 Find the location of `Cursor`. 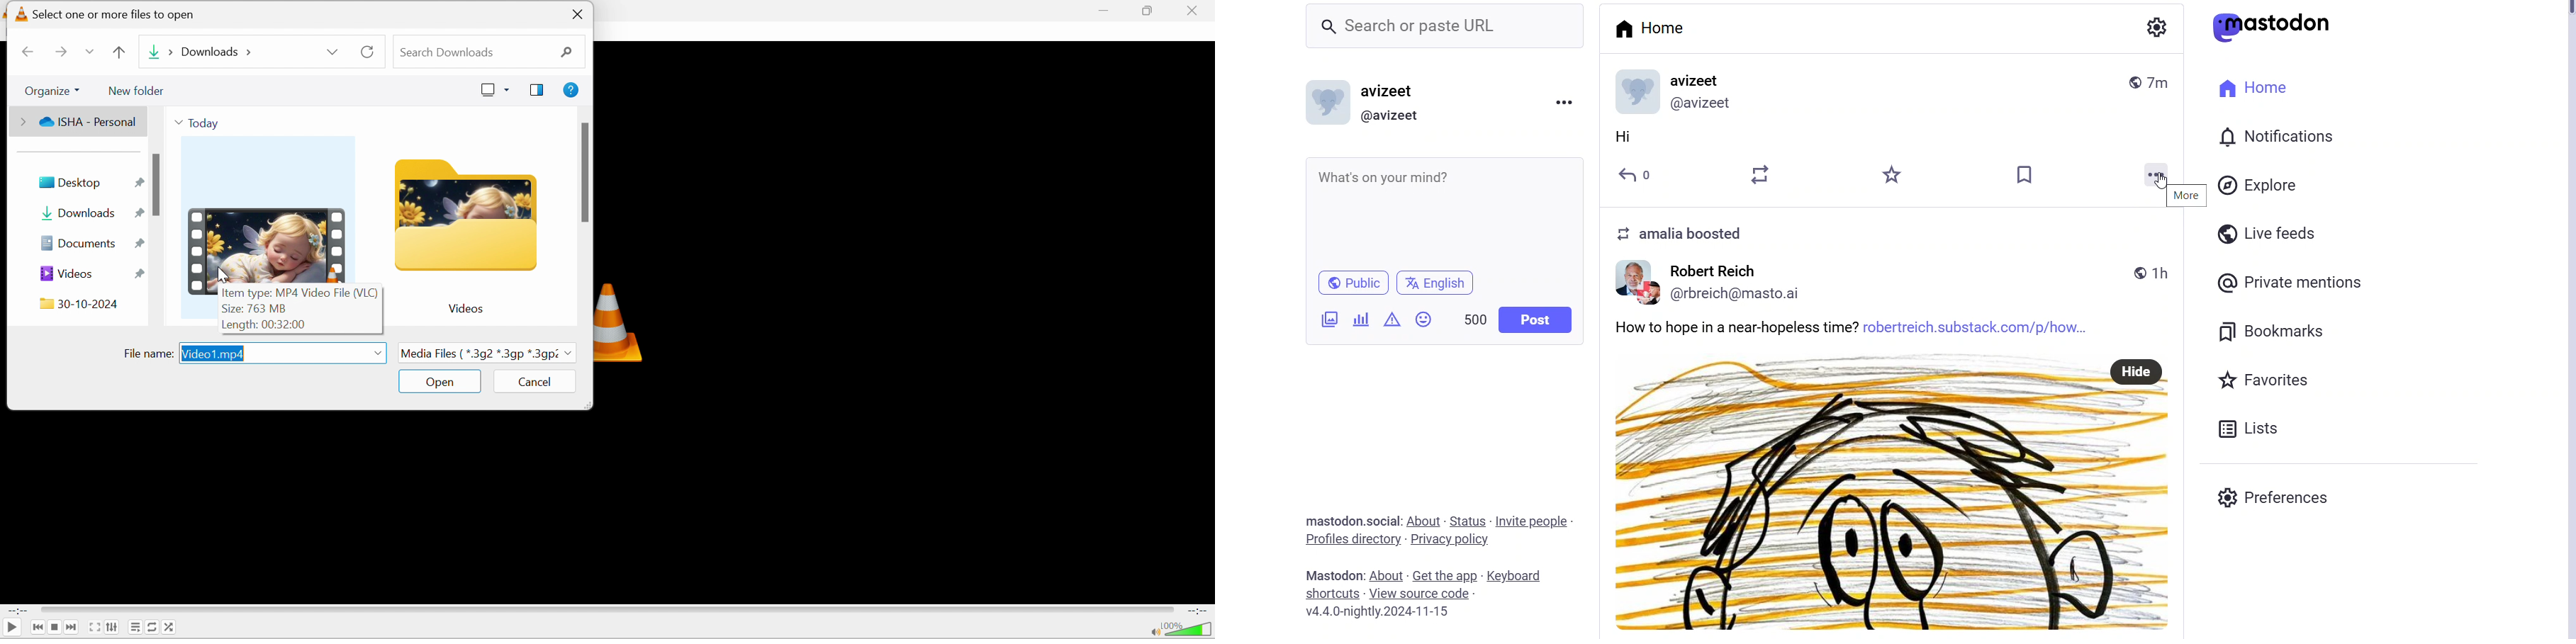

Cursor is located at coordinates (225, 273).